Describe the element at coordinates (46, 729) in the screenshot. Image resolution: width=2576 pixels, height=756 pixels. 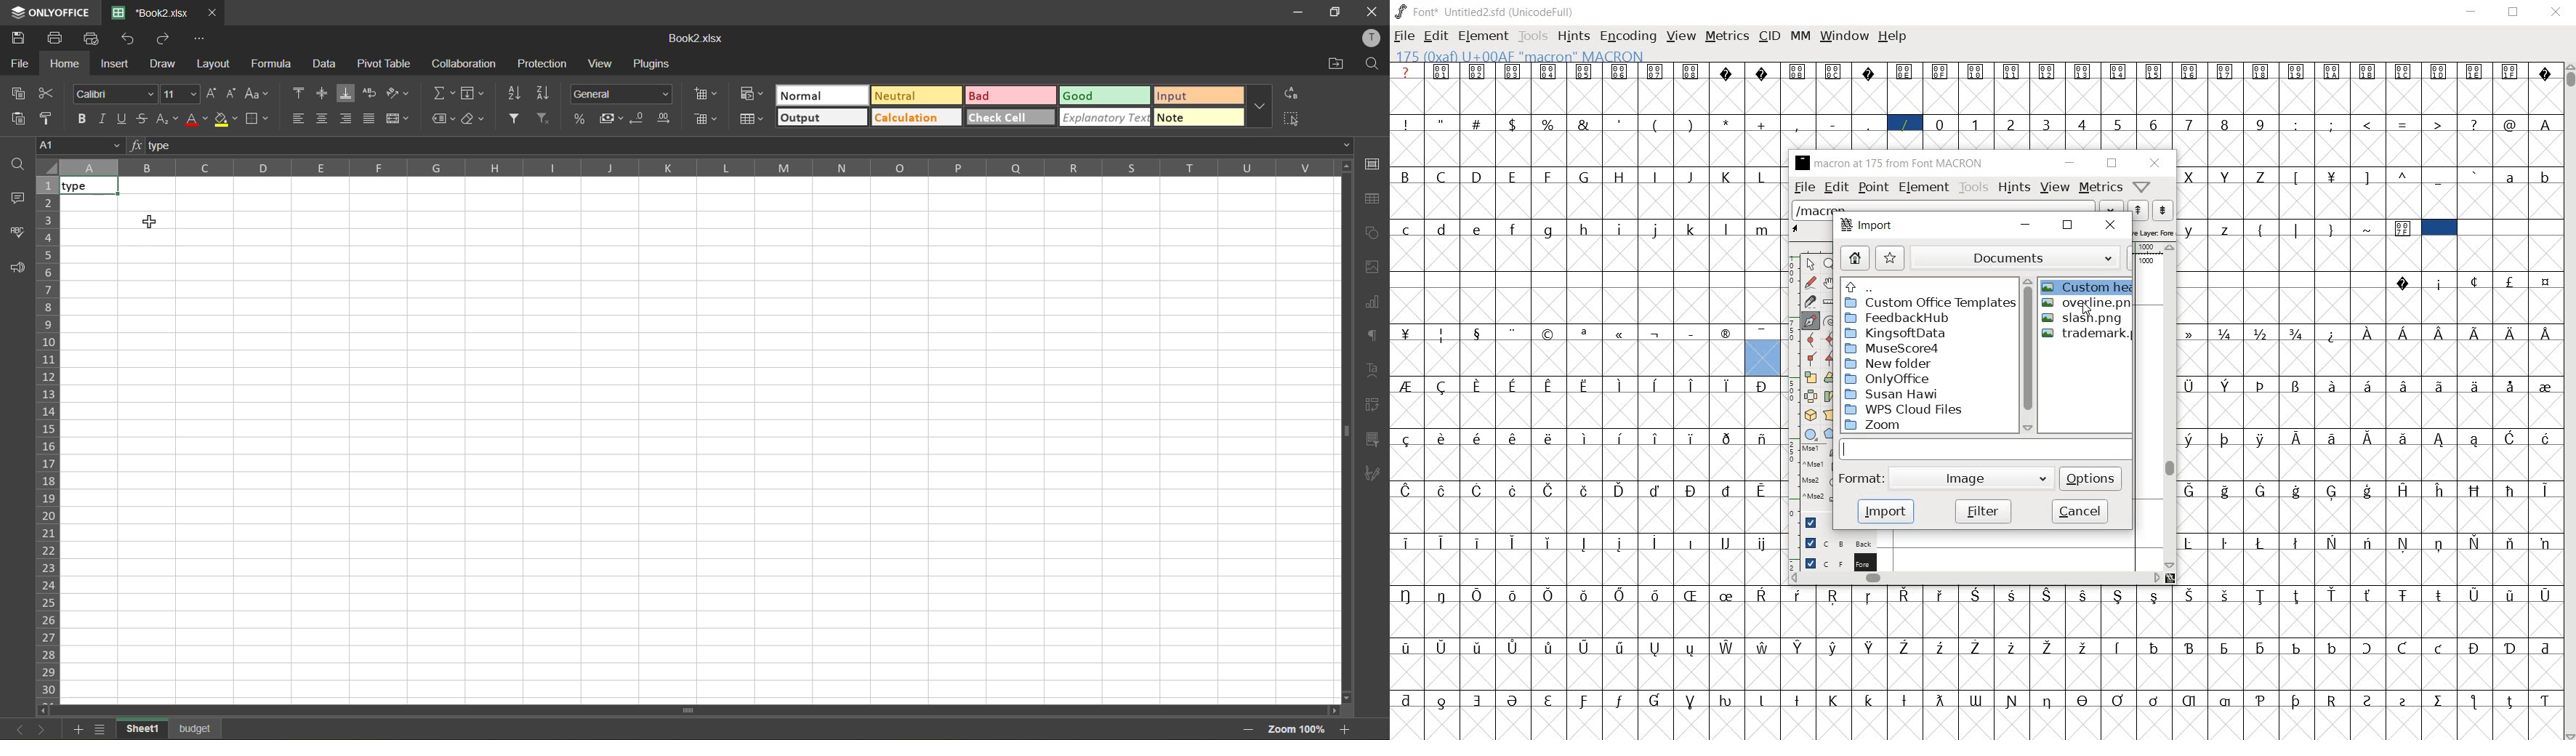
I see `next` at that location.